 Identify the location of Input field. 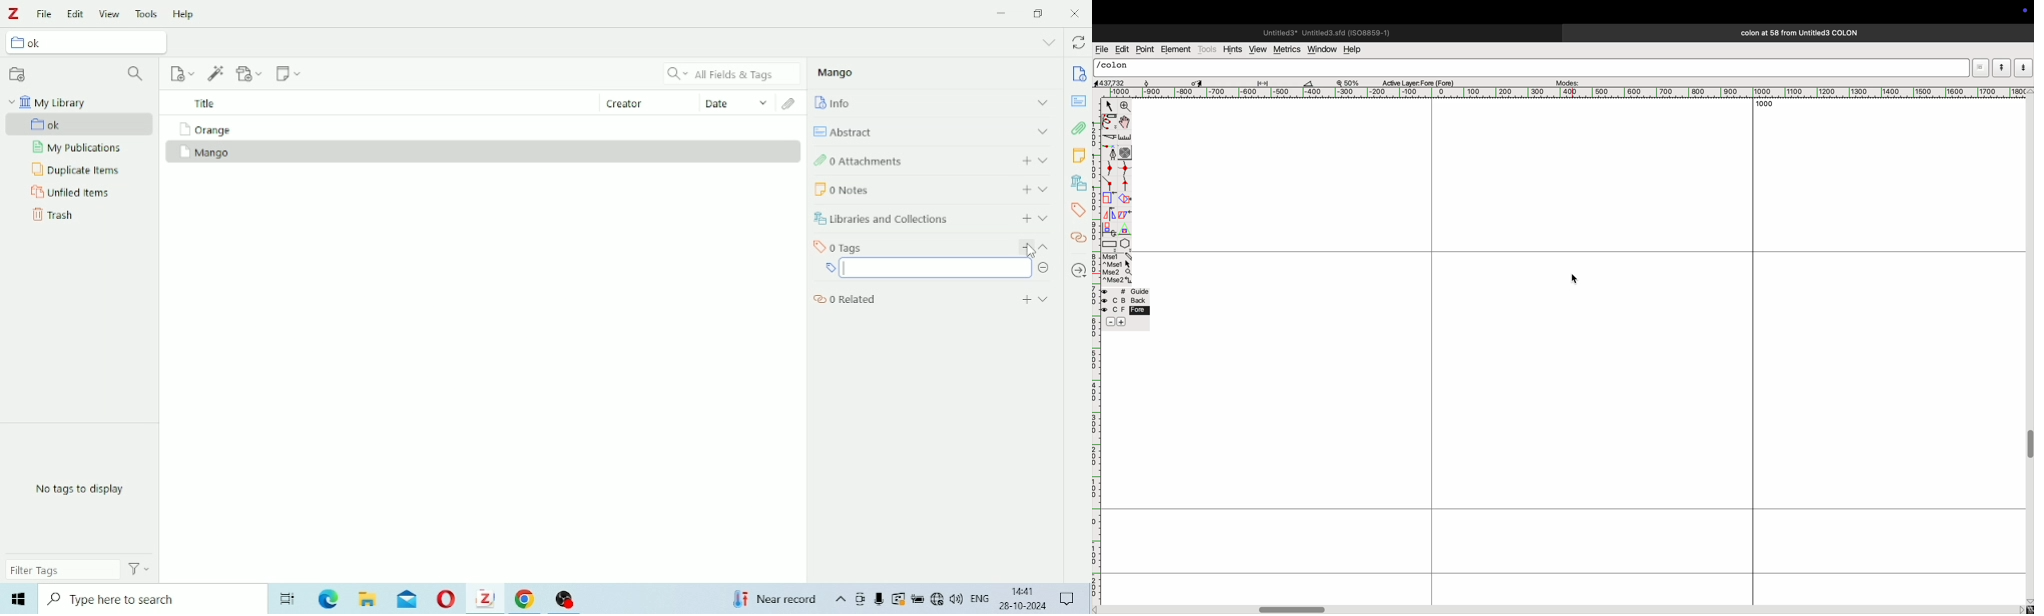
(927, 269).